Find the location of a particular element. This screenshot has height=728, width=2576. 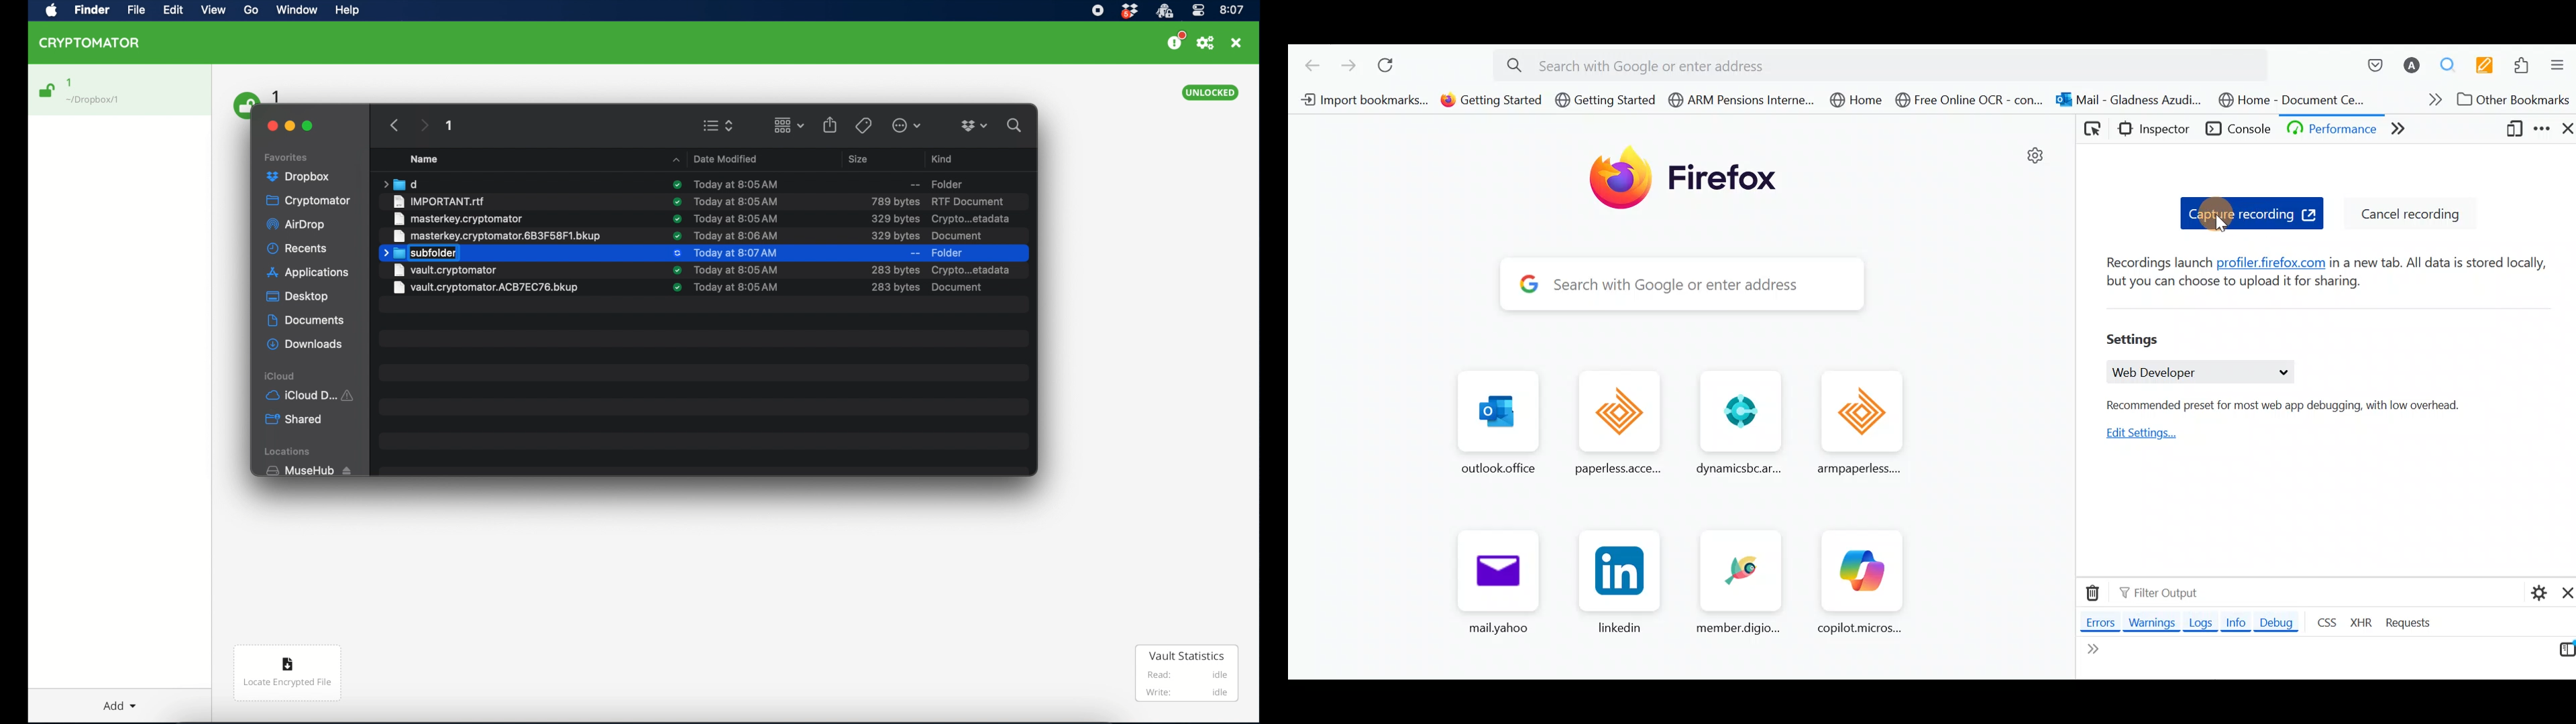

date is located at coordinates (737, 269).